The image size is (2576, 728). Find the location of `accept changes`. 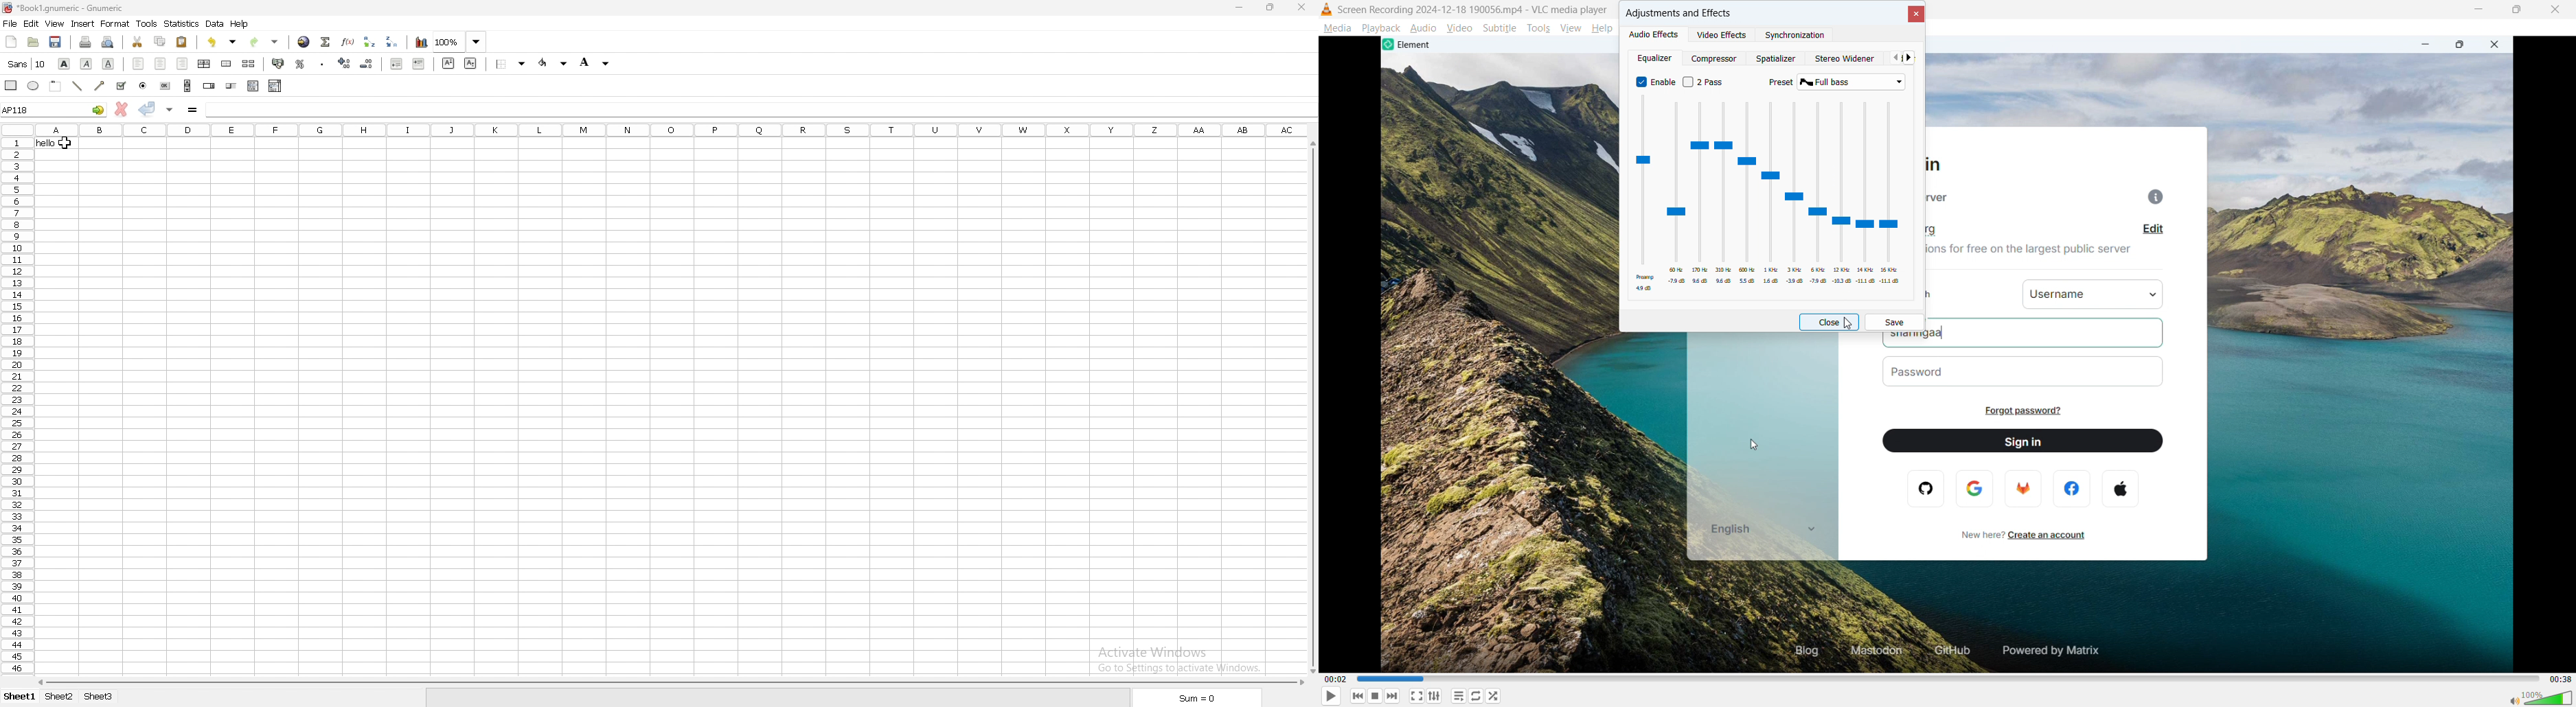

accept changes is located at coordinates (148, 108).